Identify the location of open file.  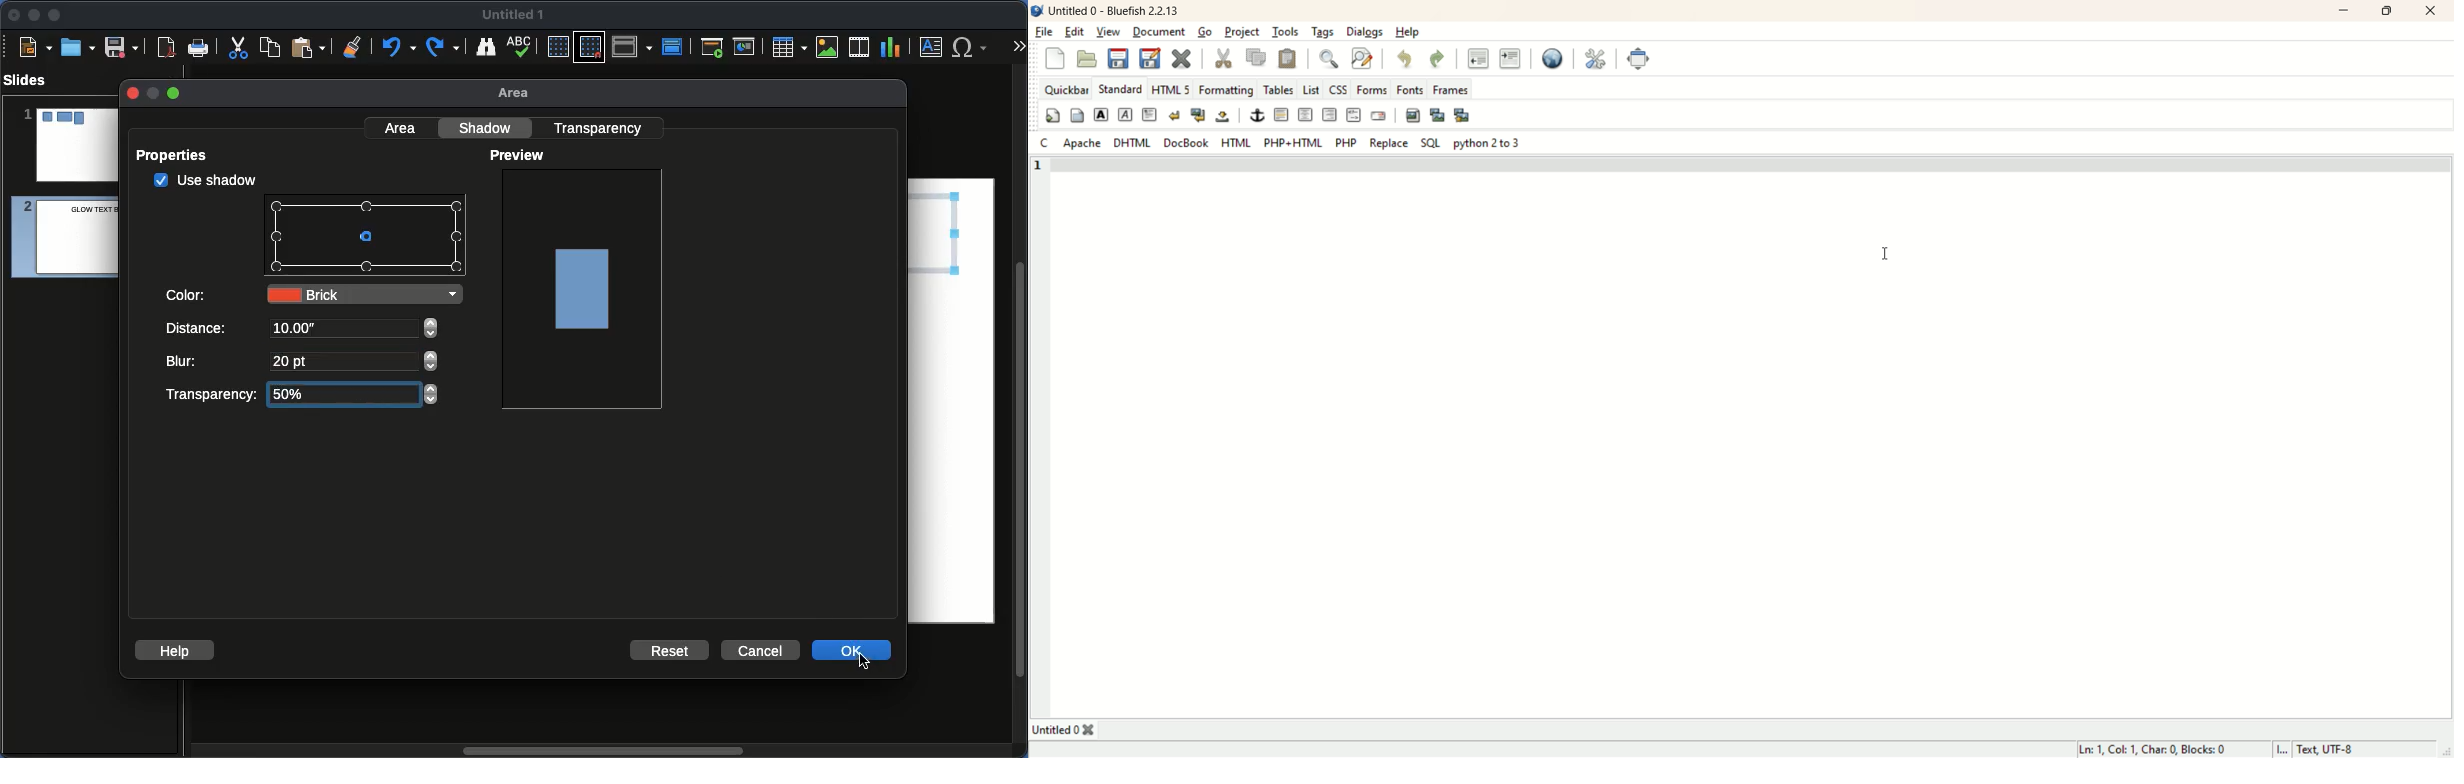
(1084, 59).